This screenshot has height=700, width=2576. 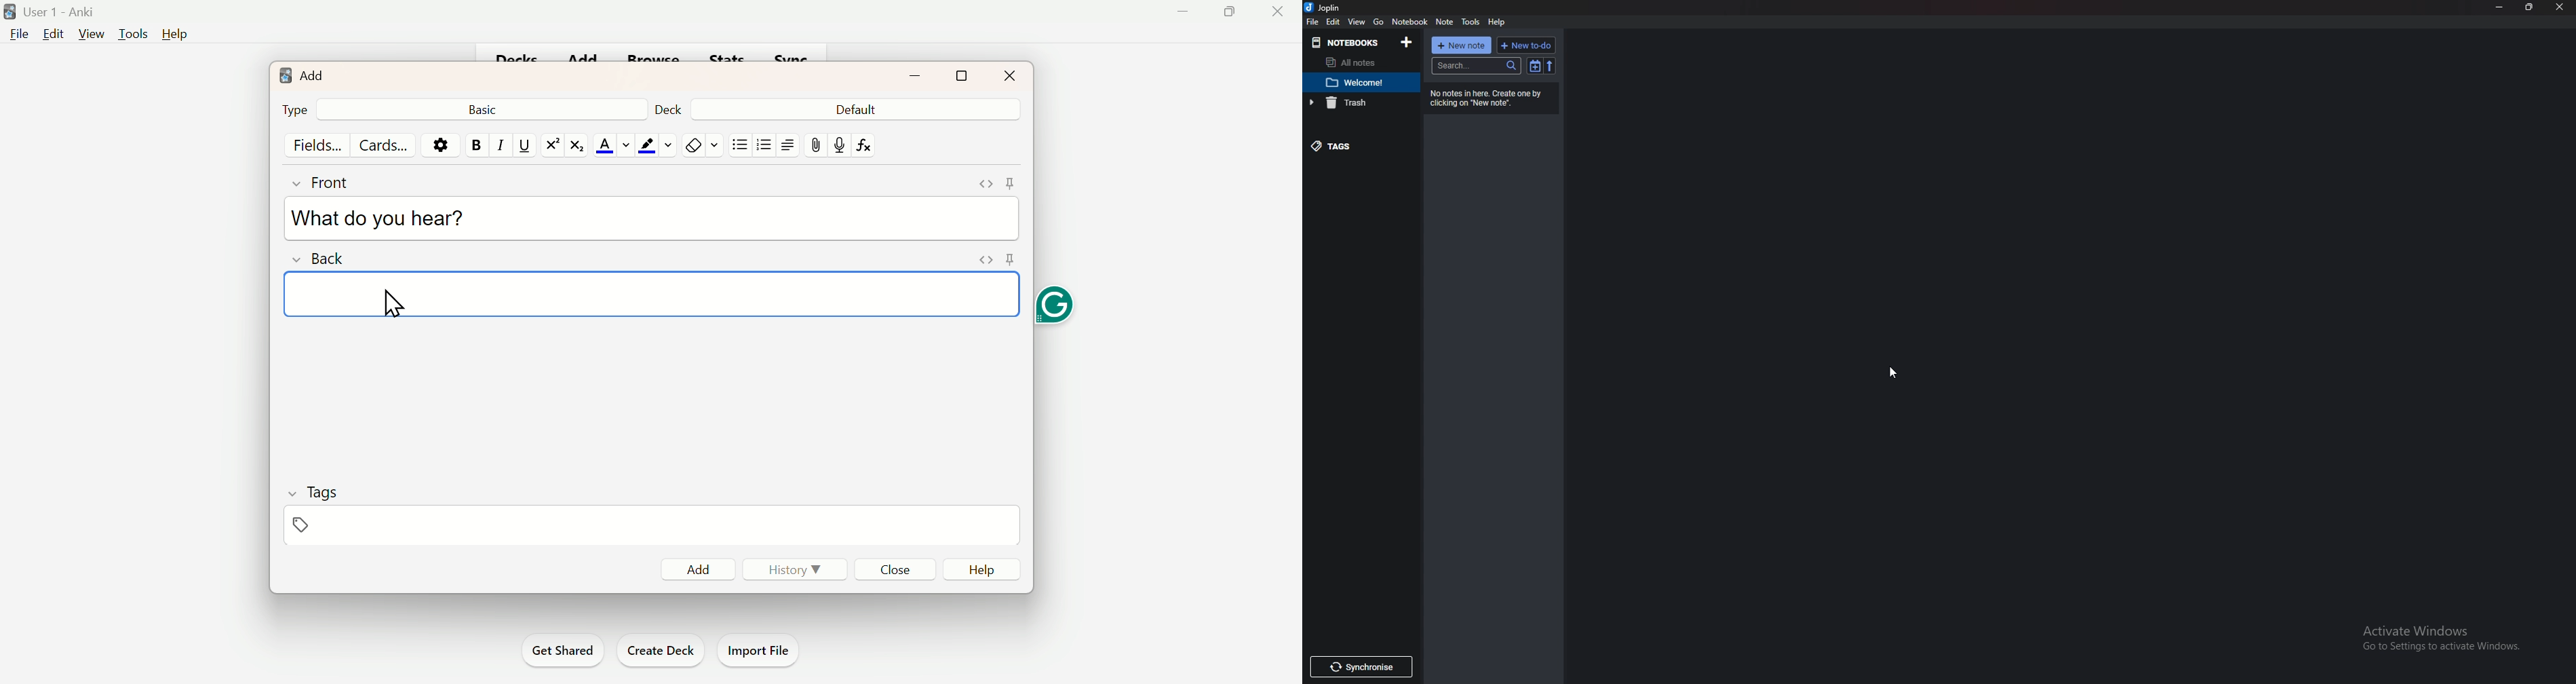 What do you see at coordinates (90, 35) in the screenshot?
I see `View` at bounding box center [90, 35].